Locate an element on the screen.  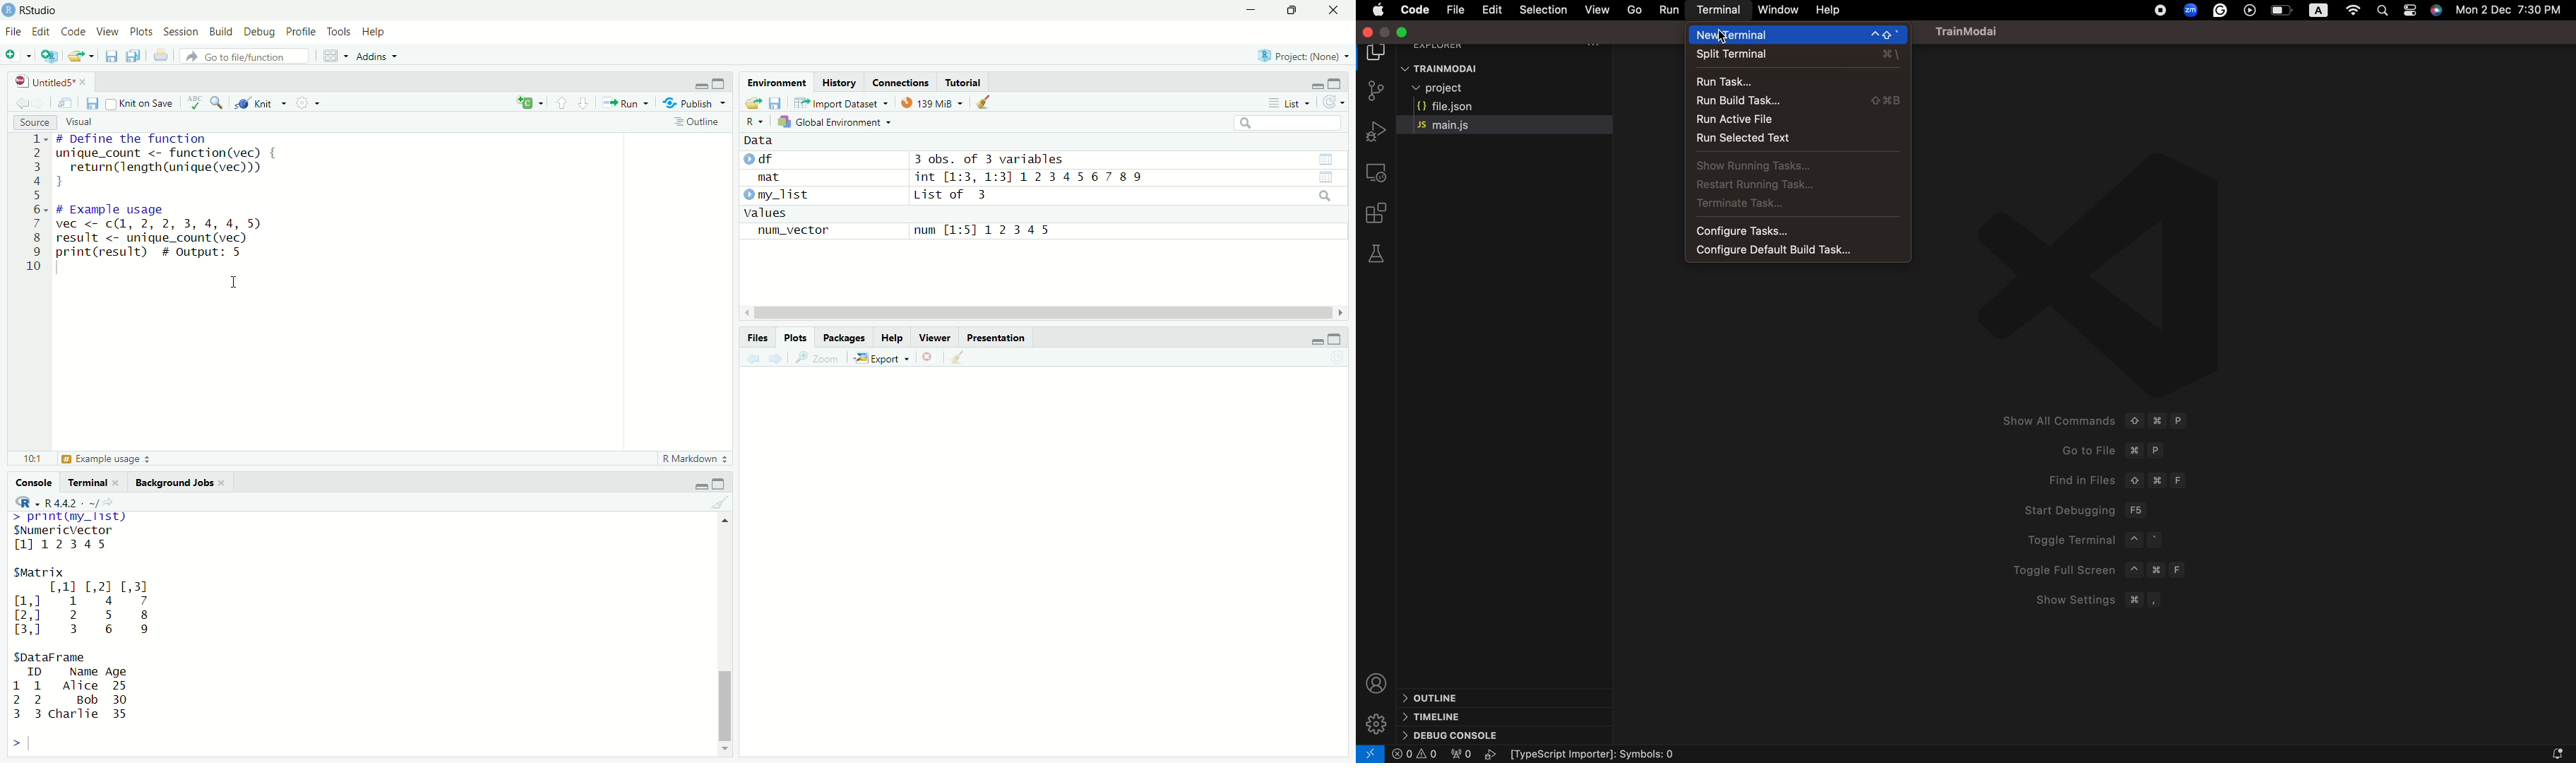
workspace panes is located at coordinates (330, 56).